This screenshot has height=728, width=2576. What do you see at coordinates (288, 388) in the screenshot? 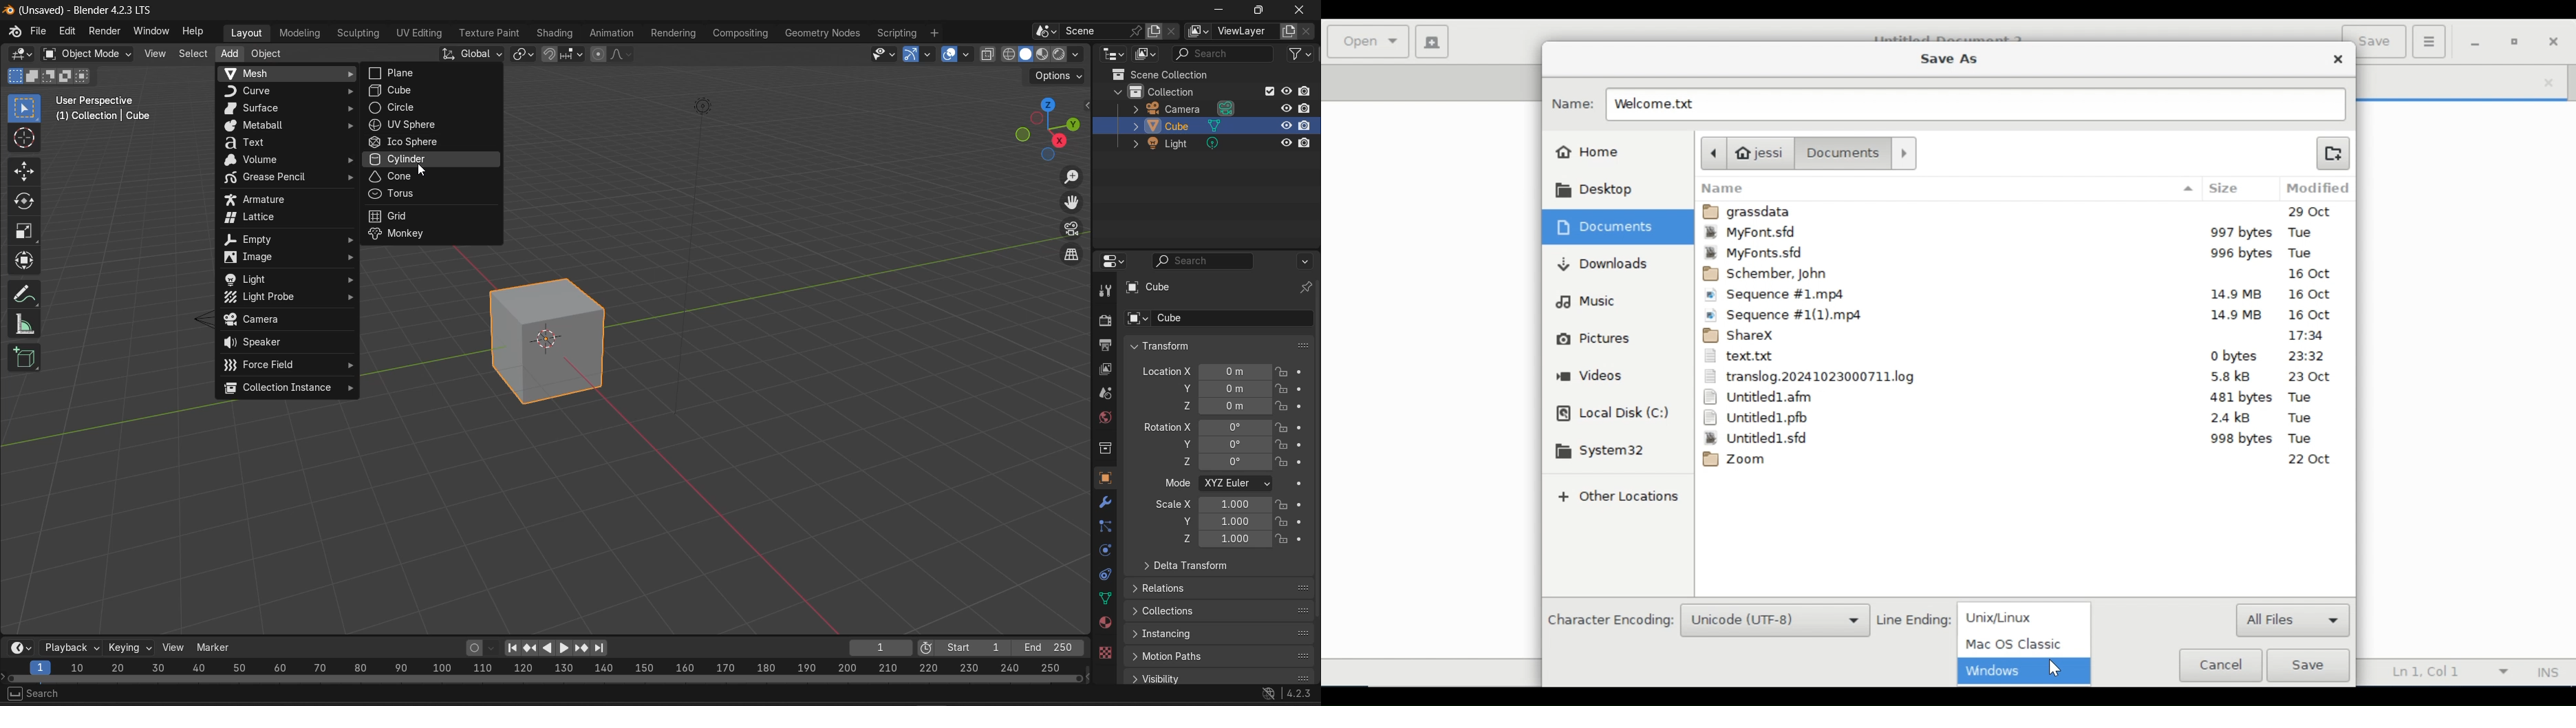
I see `collection instance` at bounding box center [288, 388].